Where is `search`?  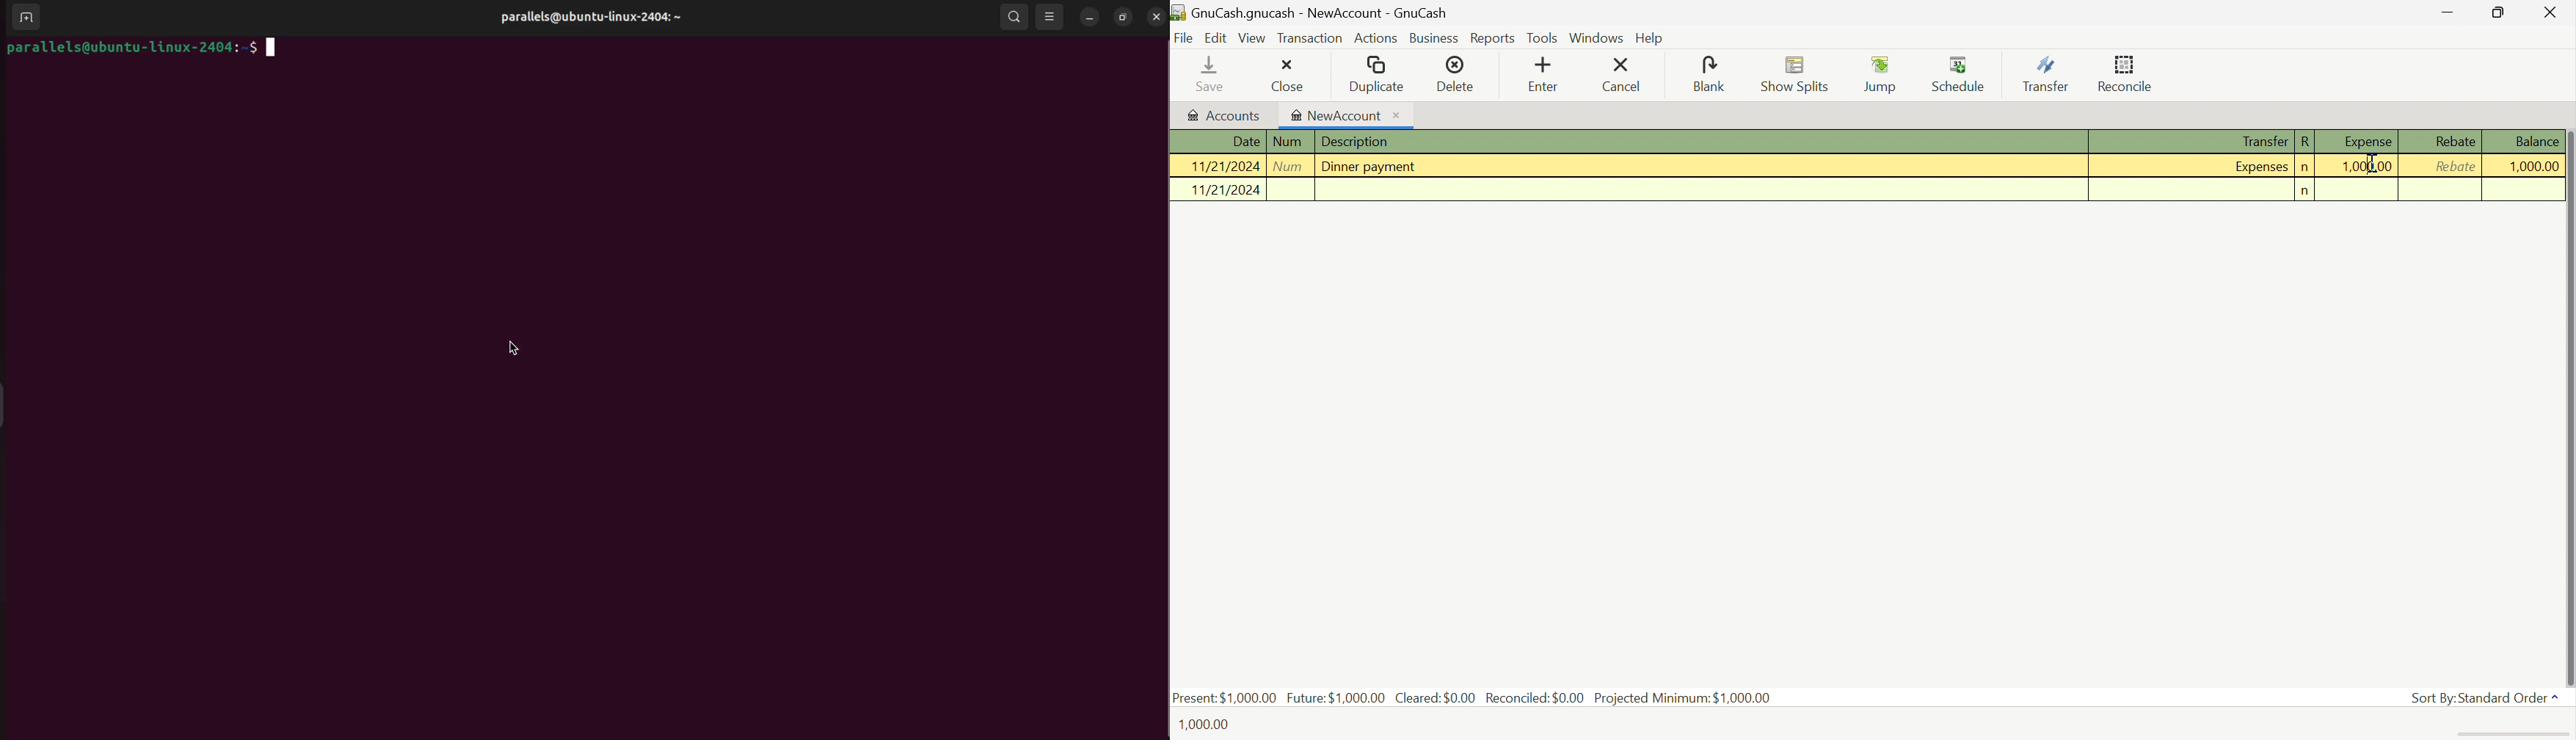 search is located at coordinates (1014, 18).